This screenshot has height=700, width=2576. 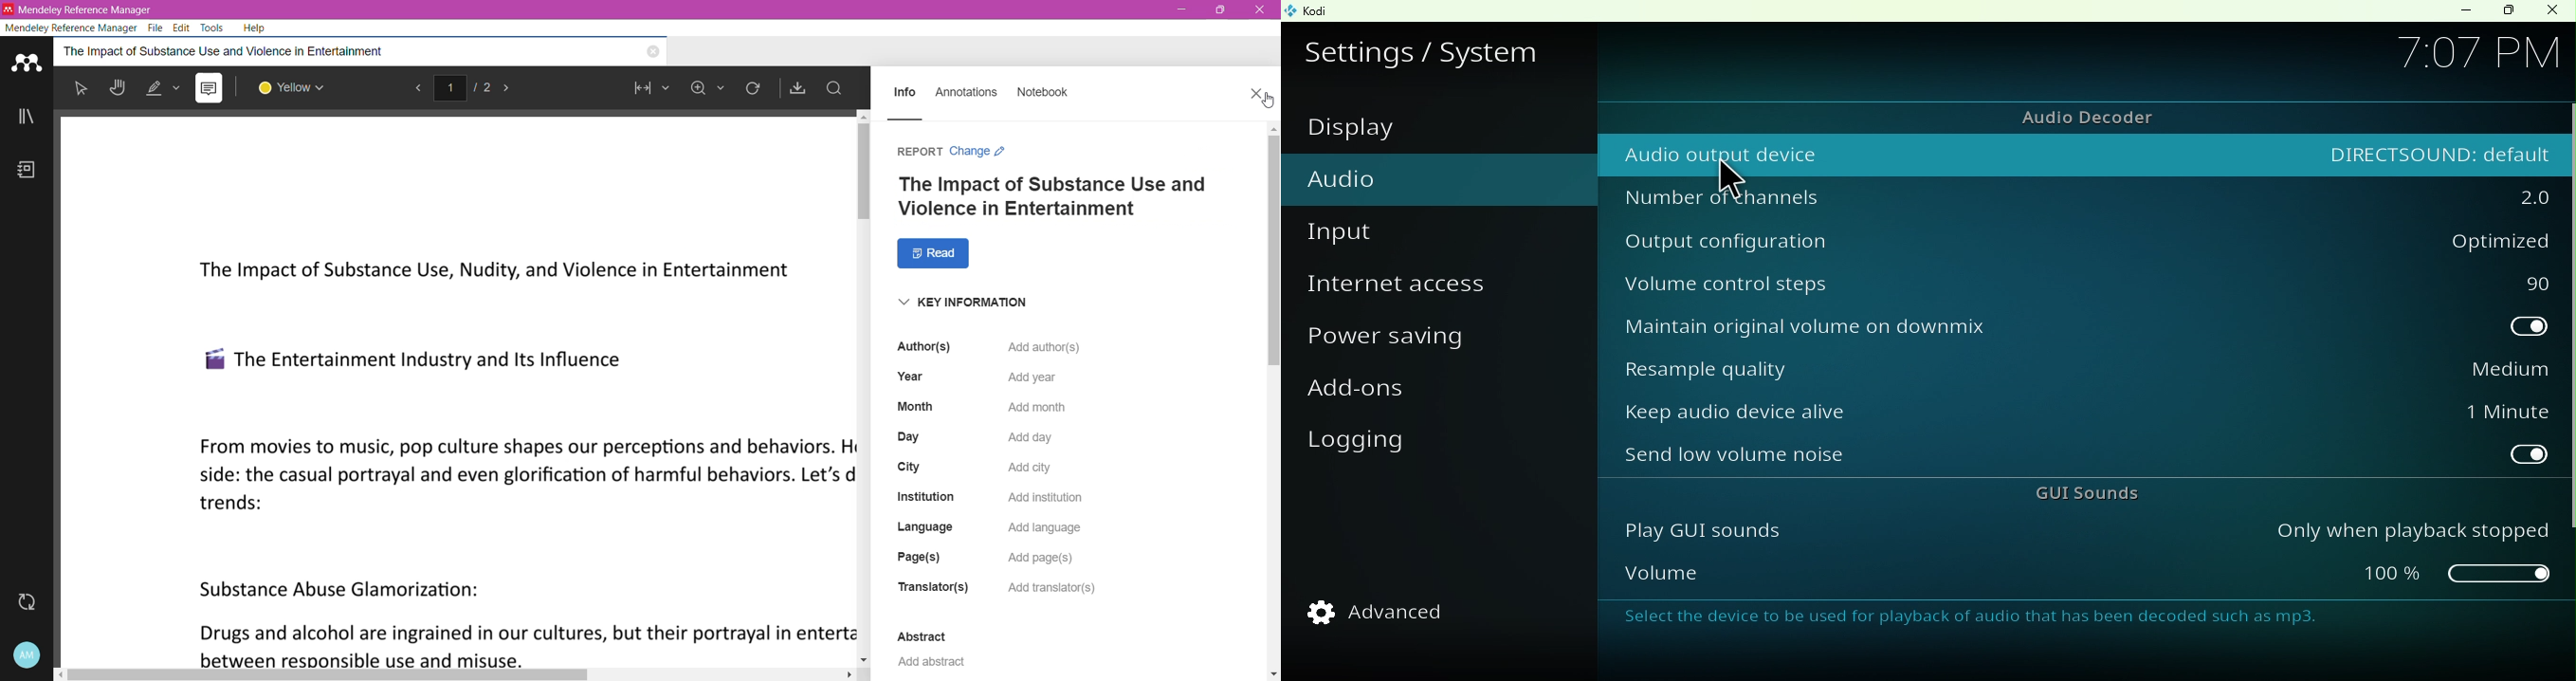 What do you see at coordinates (2433, 149) in the screenshot?
I see `audio output device` at bounding box center [2433, 149].